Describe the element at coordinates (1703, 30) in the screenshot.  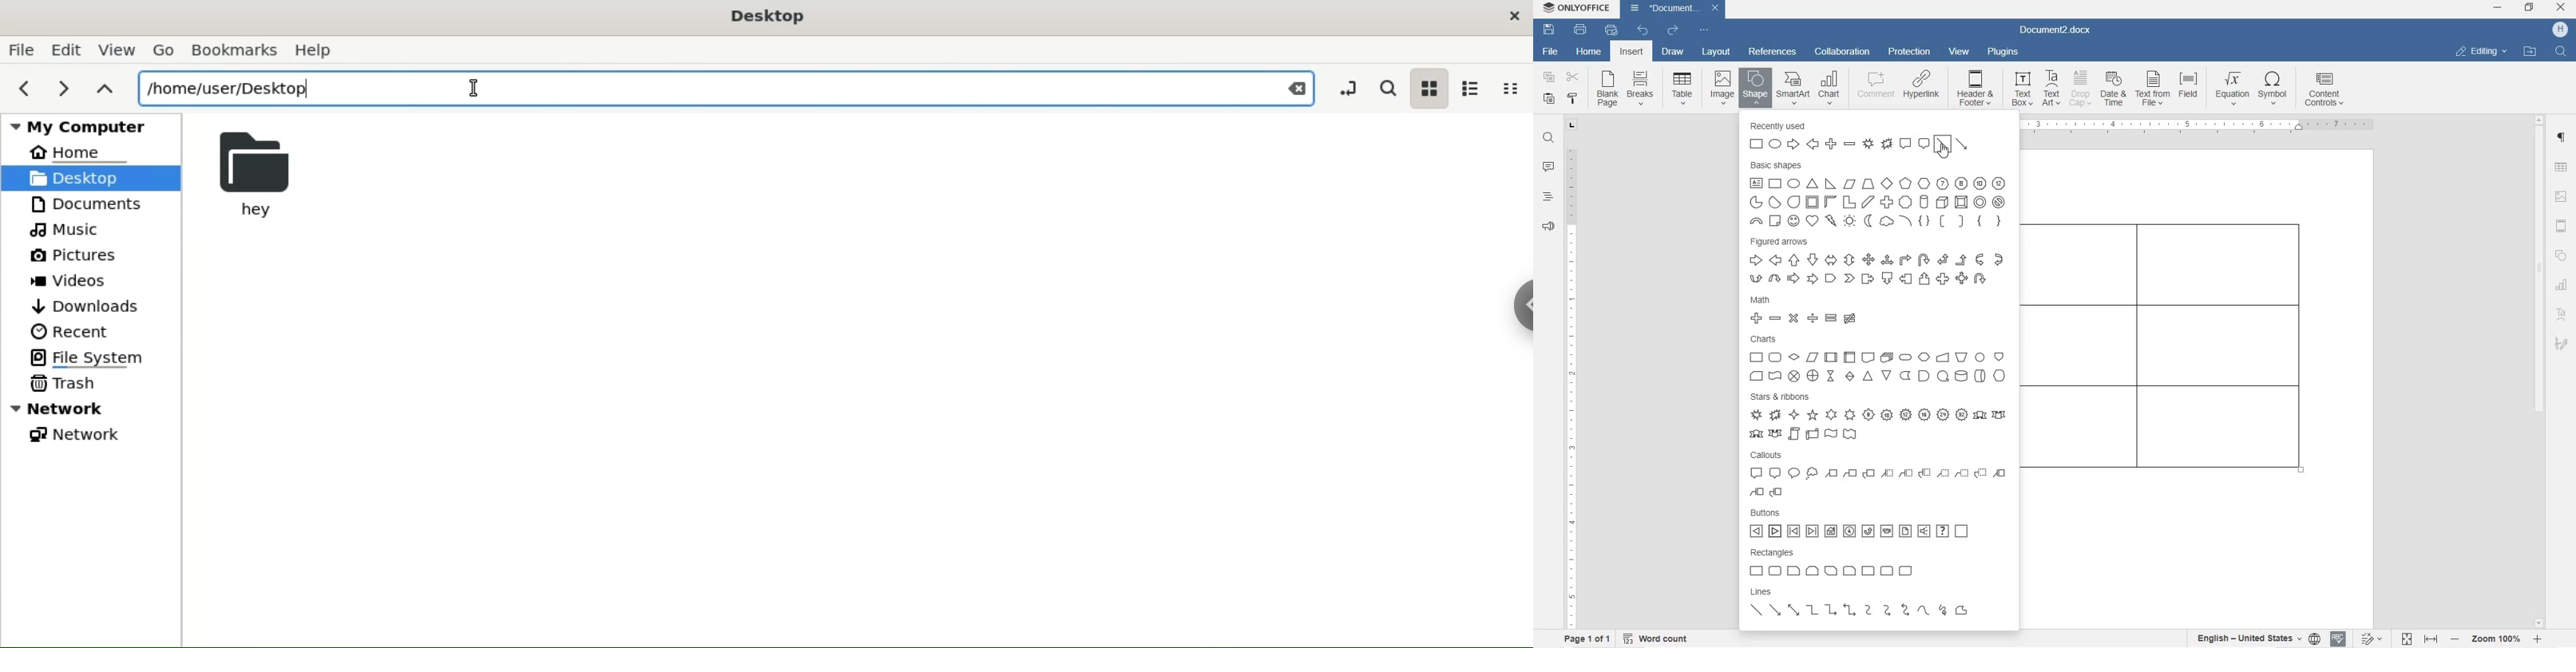
I see `customize quick access toolbar` at that location.